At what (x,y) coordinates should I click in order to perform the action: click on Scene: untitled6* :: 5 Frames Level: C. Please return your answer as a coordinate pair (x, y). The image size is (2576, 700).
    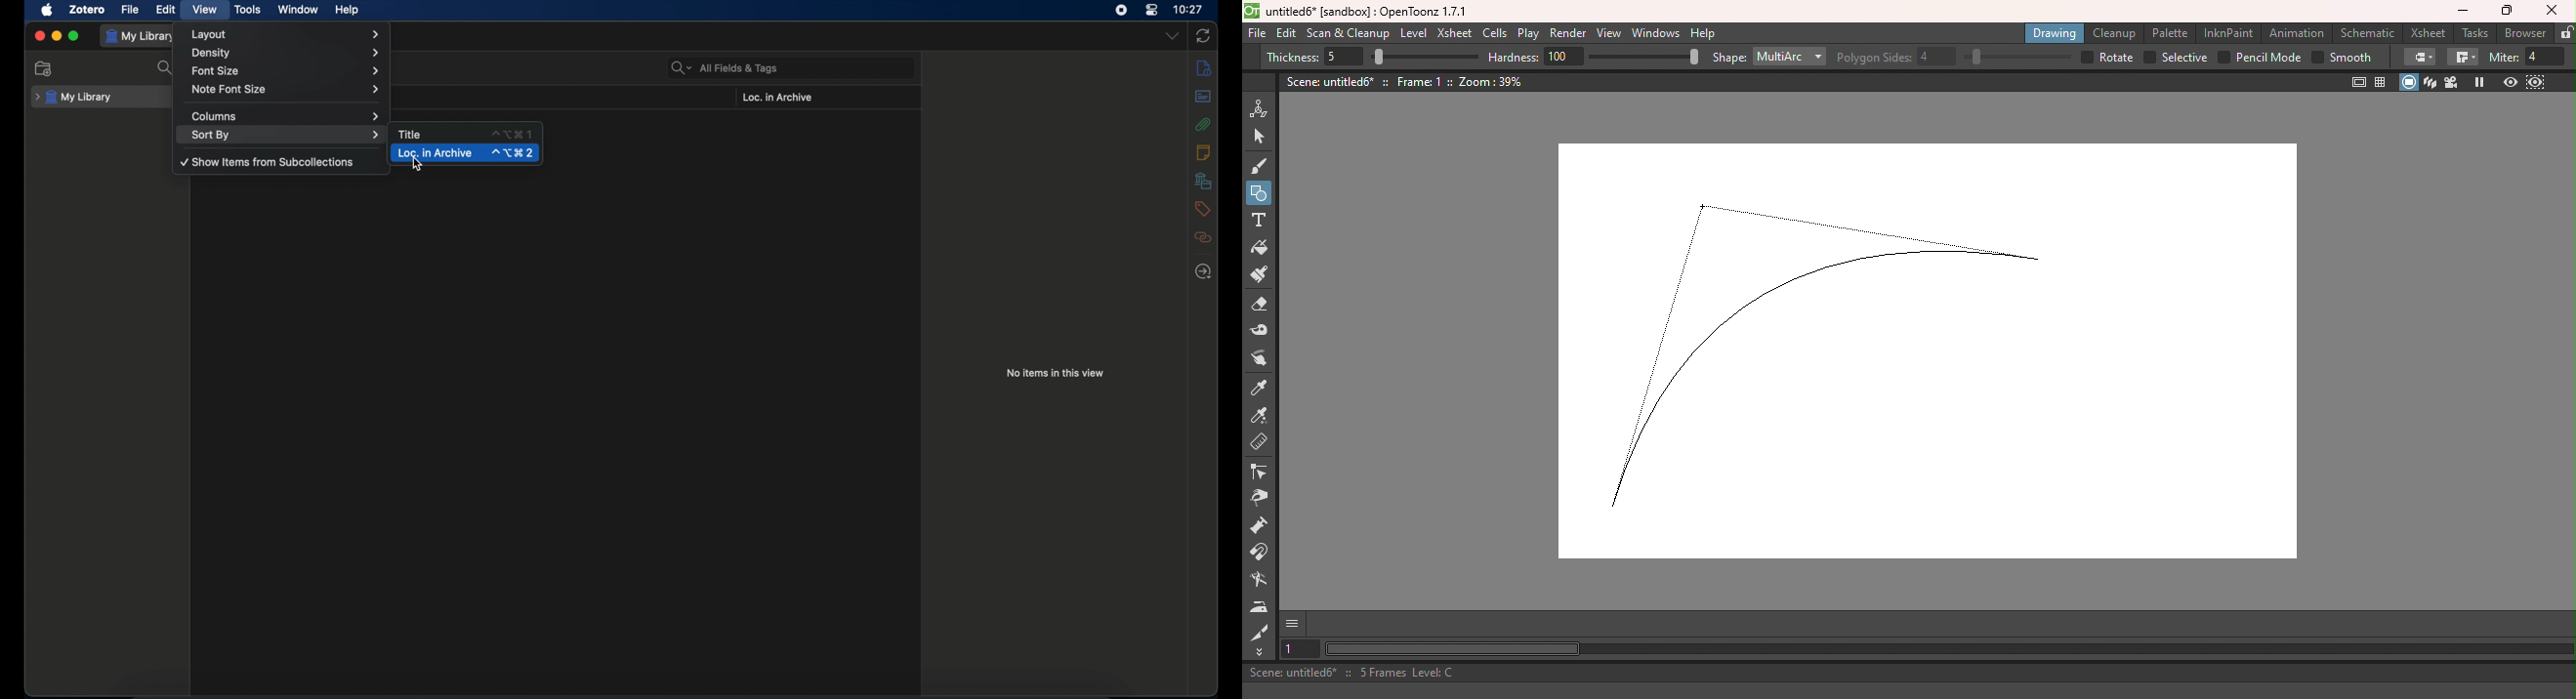
    Looking at the image, I should click on (1907, 672).